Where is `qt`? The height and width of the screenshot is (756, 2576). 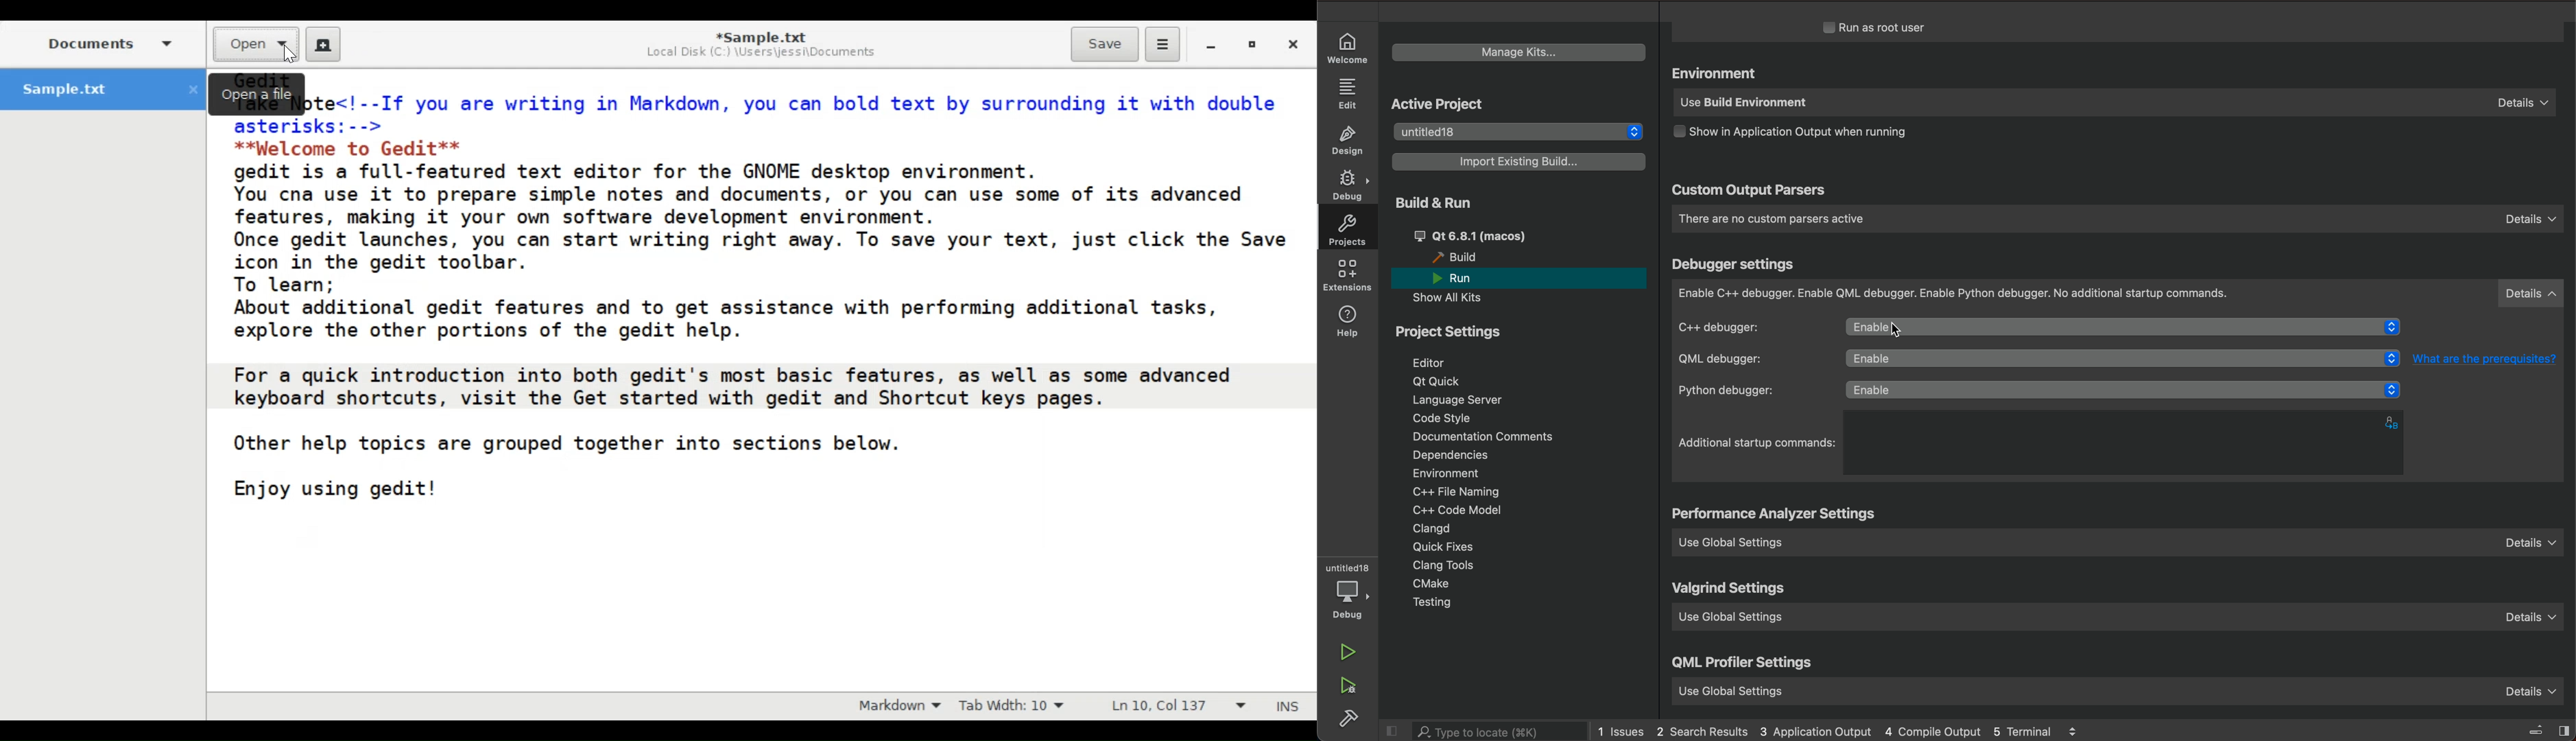
qt is located at coordinates (1493, 235).